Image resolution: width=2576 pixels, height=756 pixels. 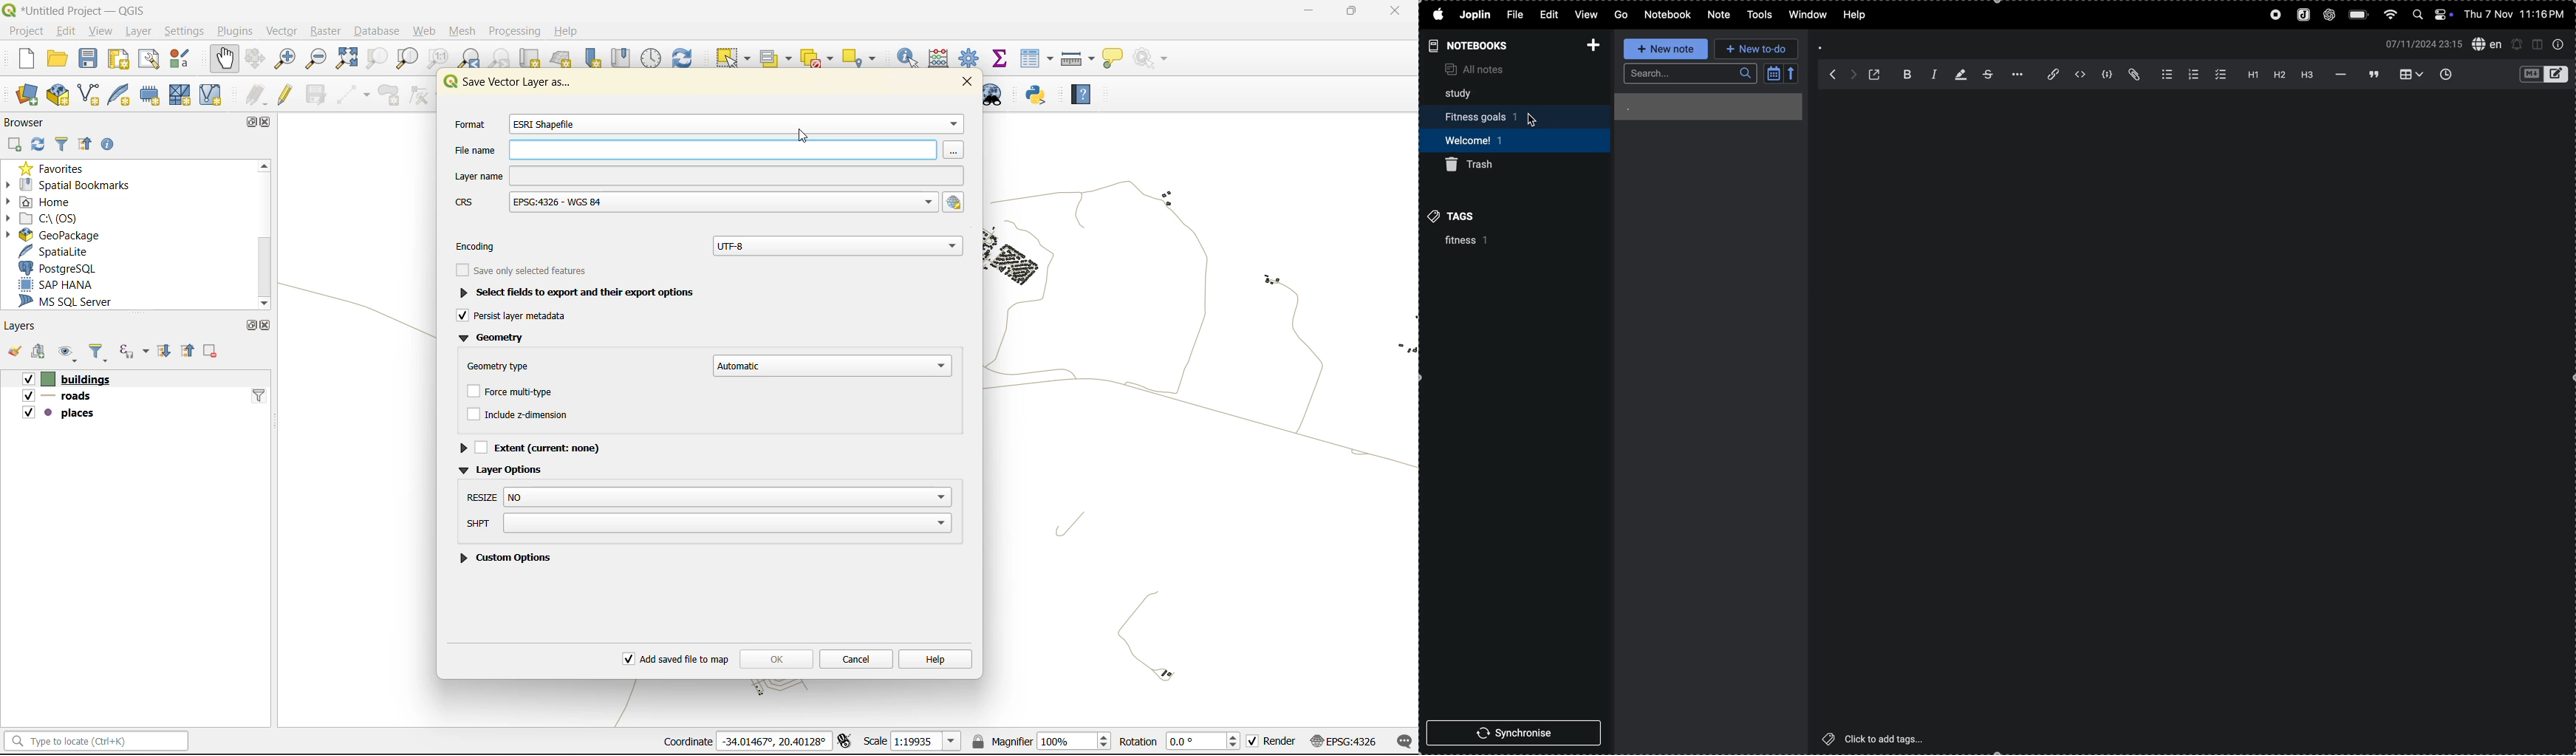 What do you see at coordinates (1082, 95) in the screenshot?
I see `help` at bounding box center [1082, 95].